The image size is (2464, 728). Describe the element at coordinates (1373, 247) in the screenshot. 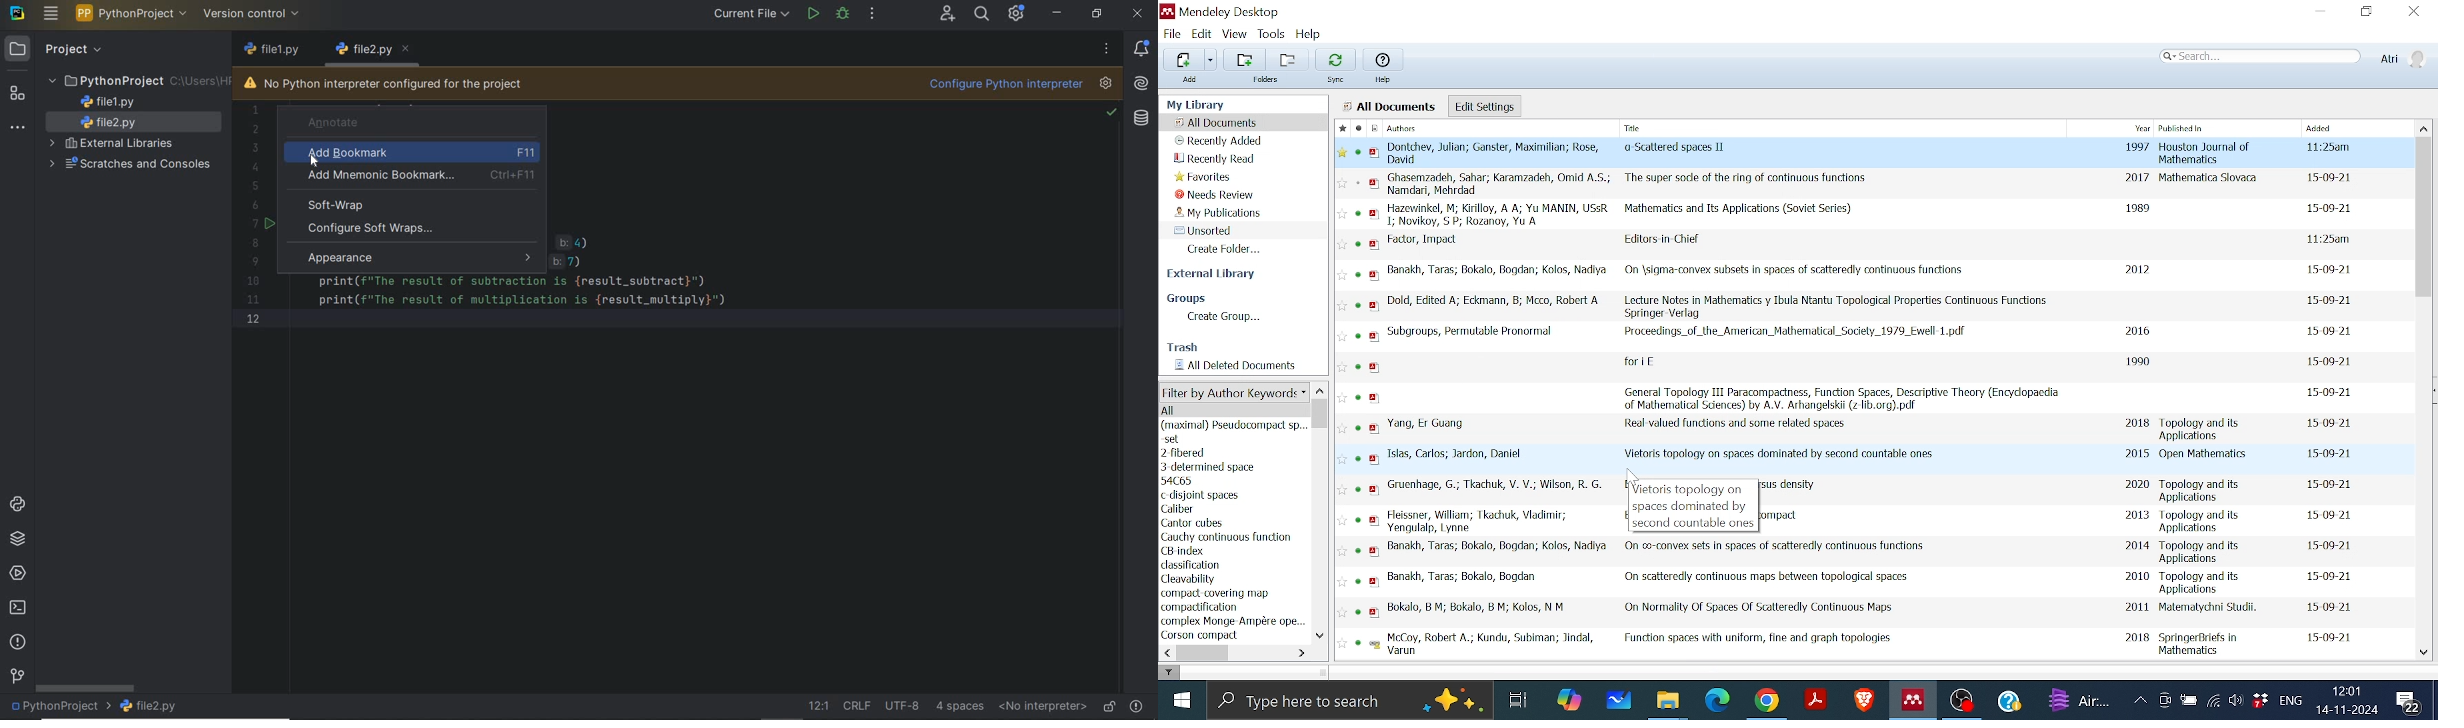

I see `pdf` at that location.